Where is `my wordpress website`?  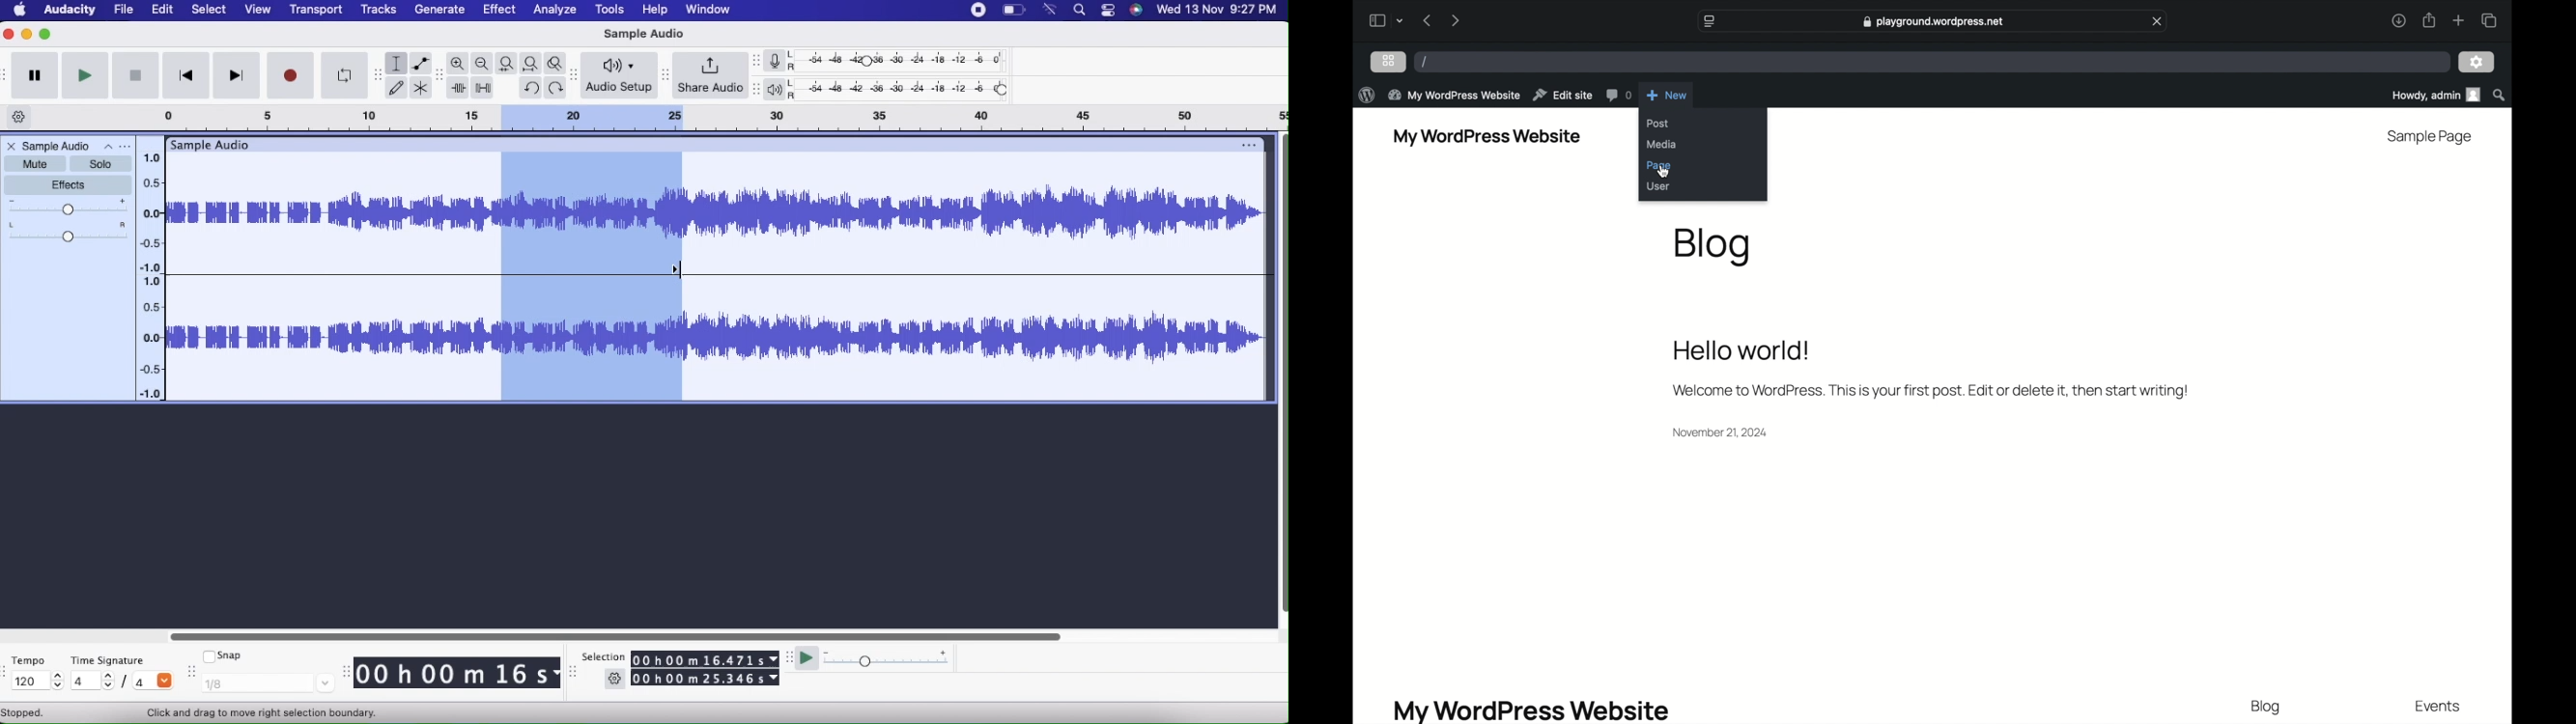
my wordpress website is located at coordinates (1453, 95).